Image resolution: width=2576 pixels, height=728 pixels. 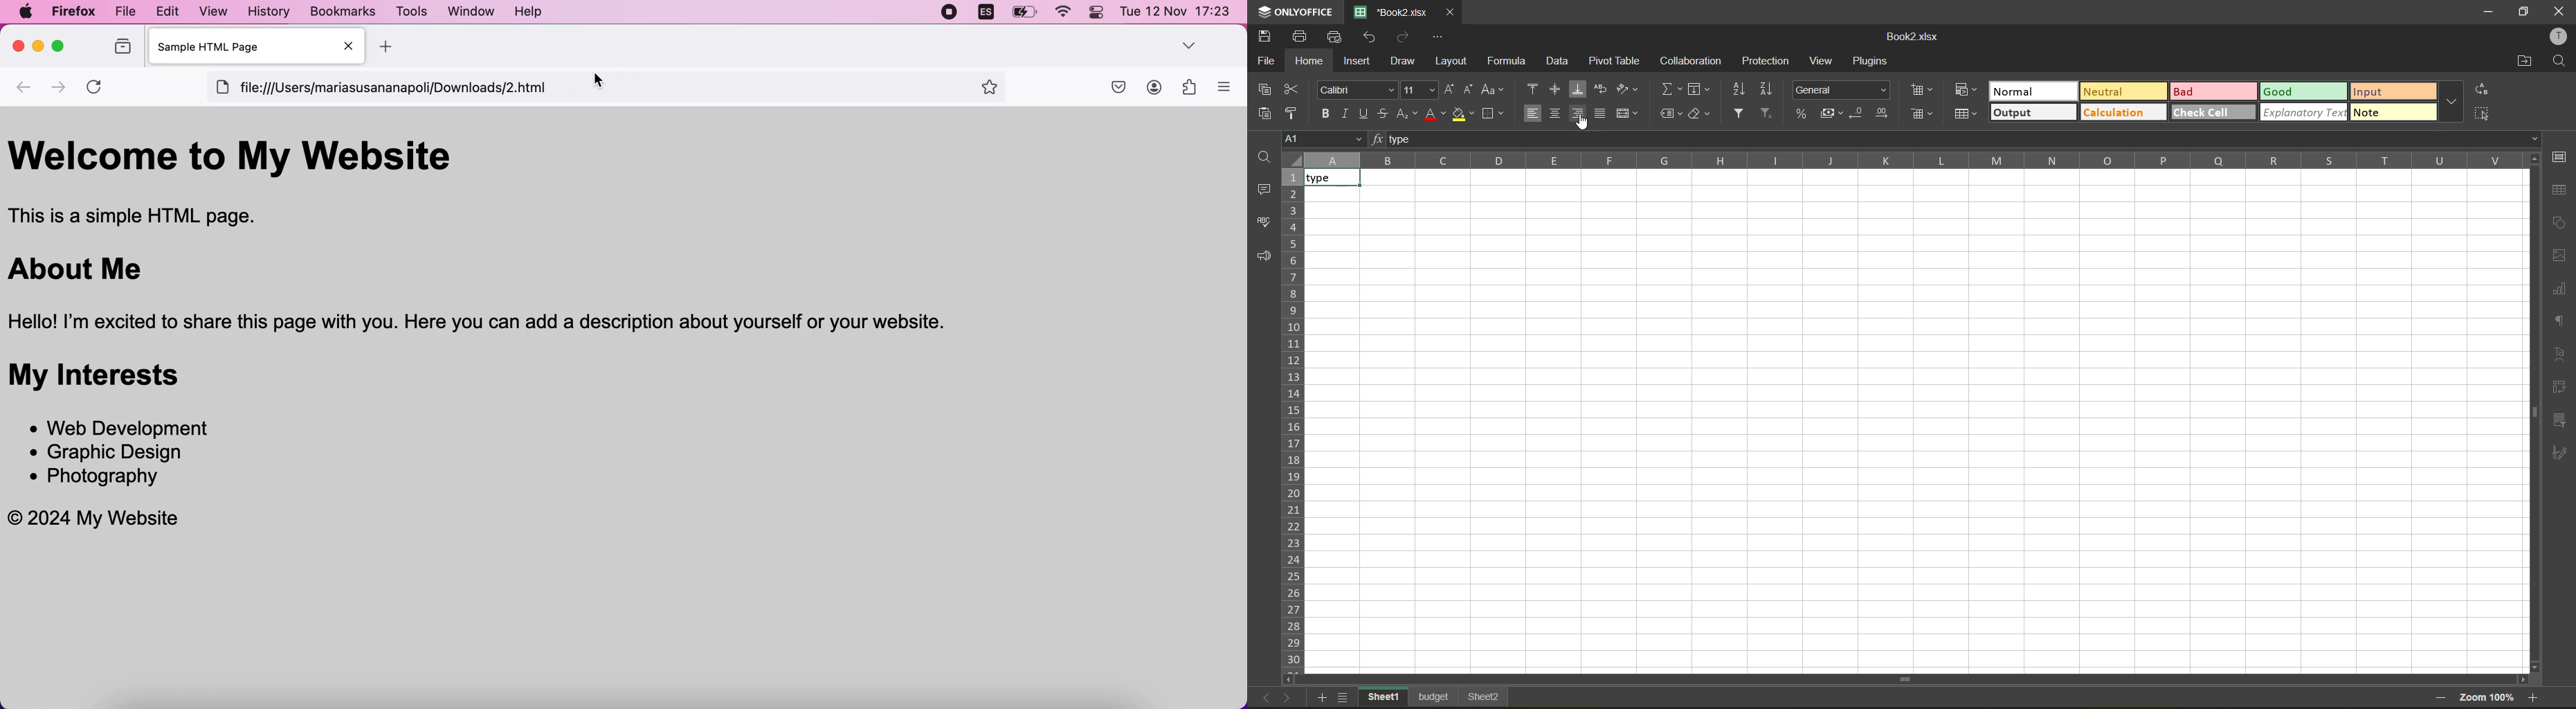 What do you see at coordinates (1366, 112) in the screenshot?
I see `underline` at bounding box center [1366, 112].